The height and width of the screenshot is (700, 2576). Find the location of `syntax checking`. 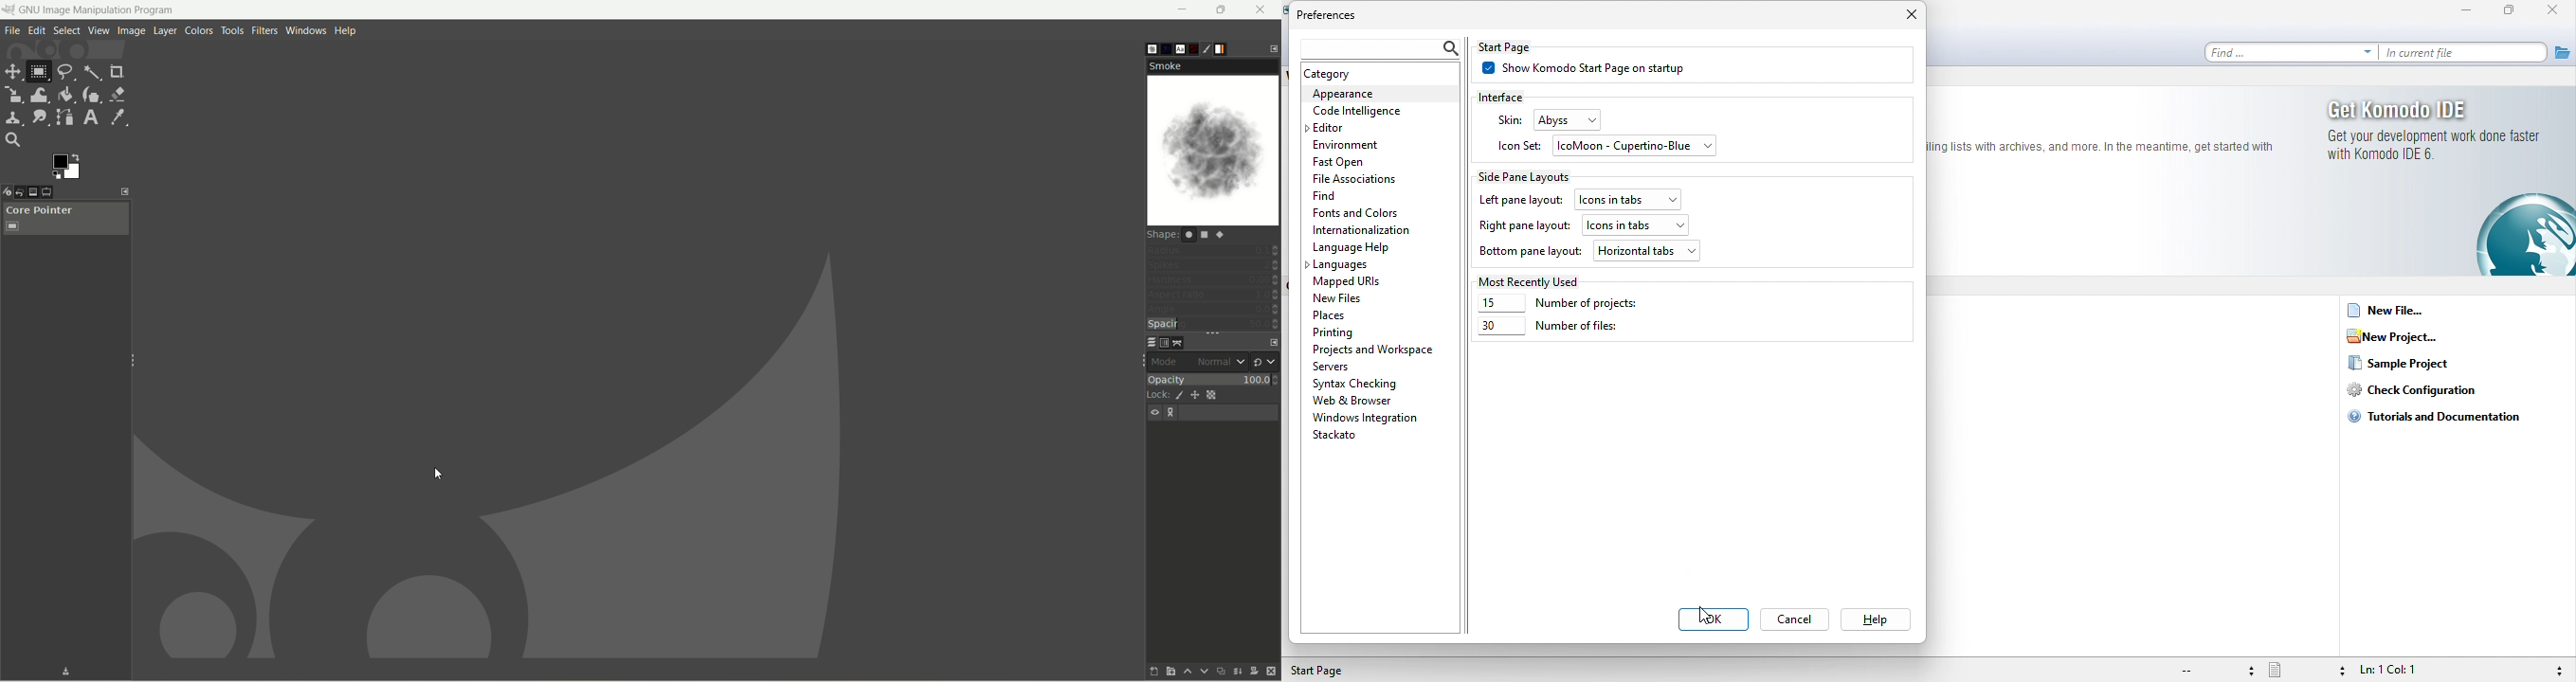

syntax checking is located at coordinates (1359, 383).